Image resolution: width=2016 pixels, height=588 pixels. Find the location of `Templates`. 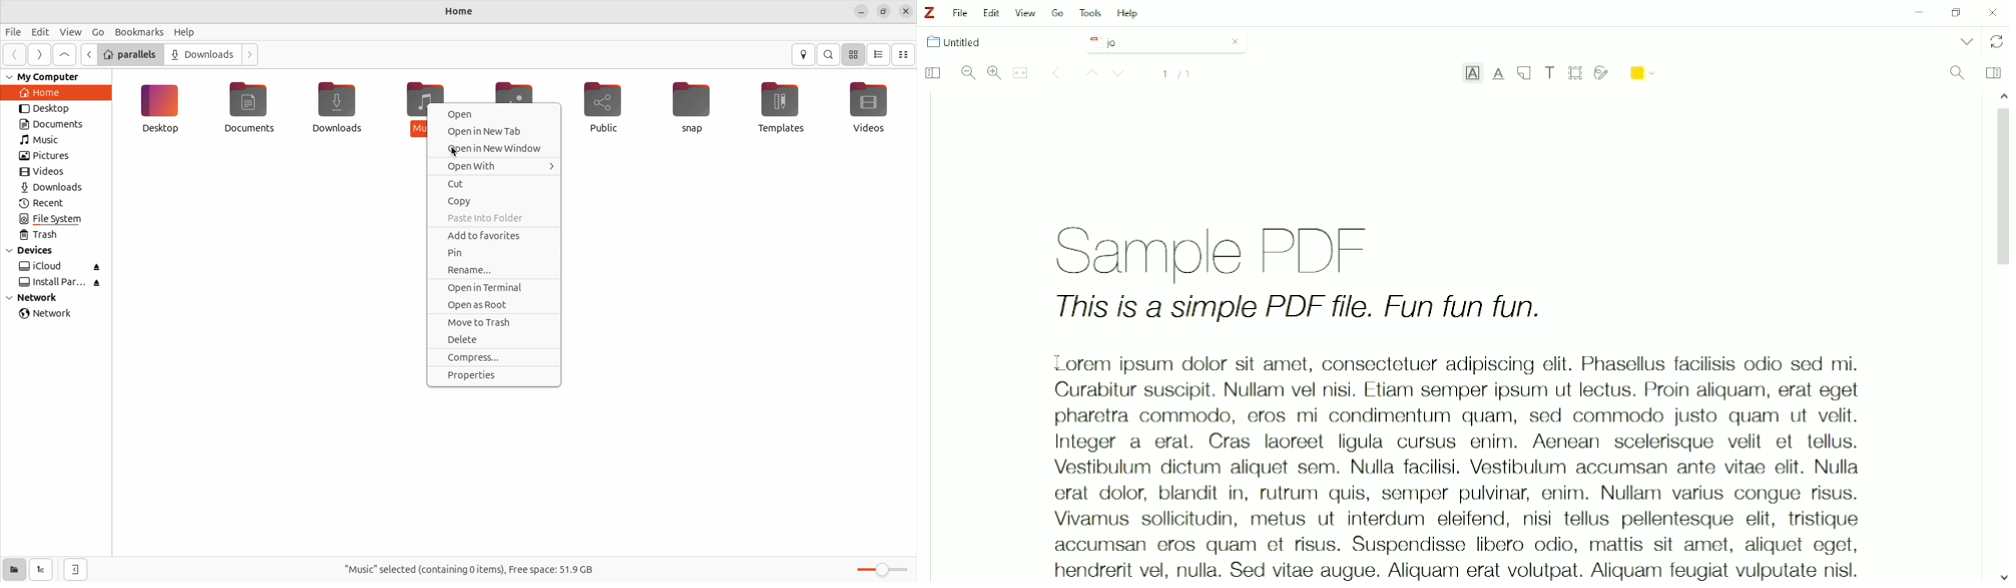

Templates is located at coordinates (783, 105).